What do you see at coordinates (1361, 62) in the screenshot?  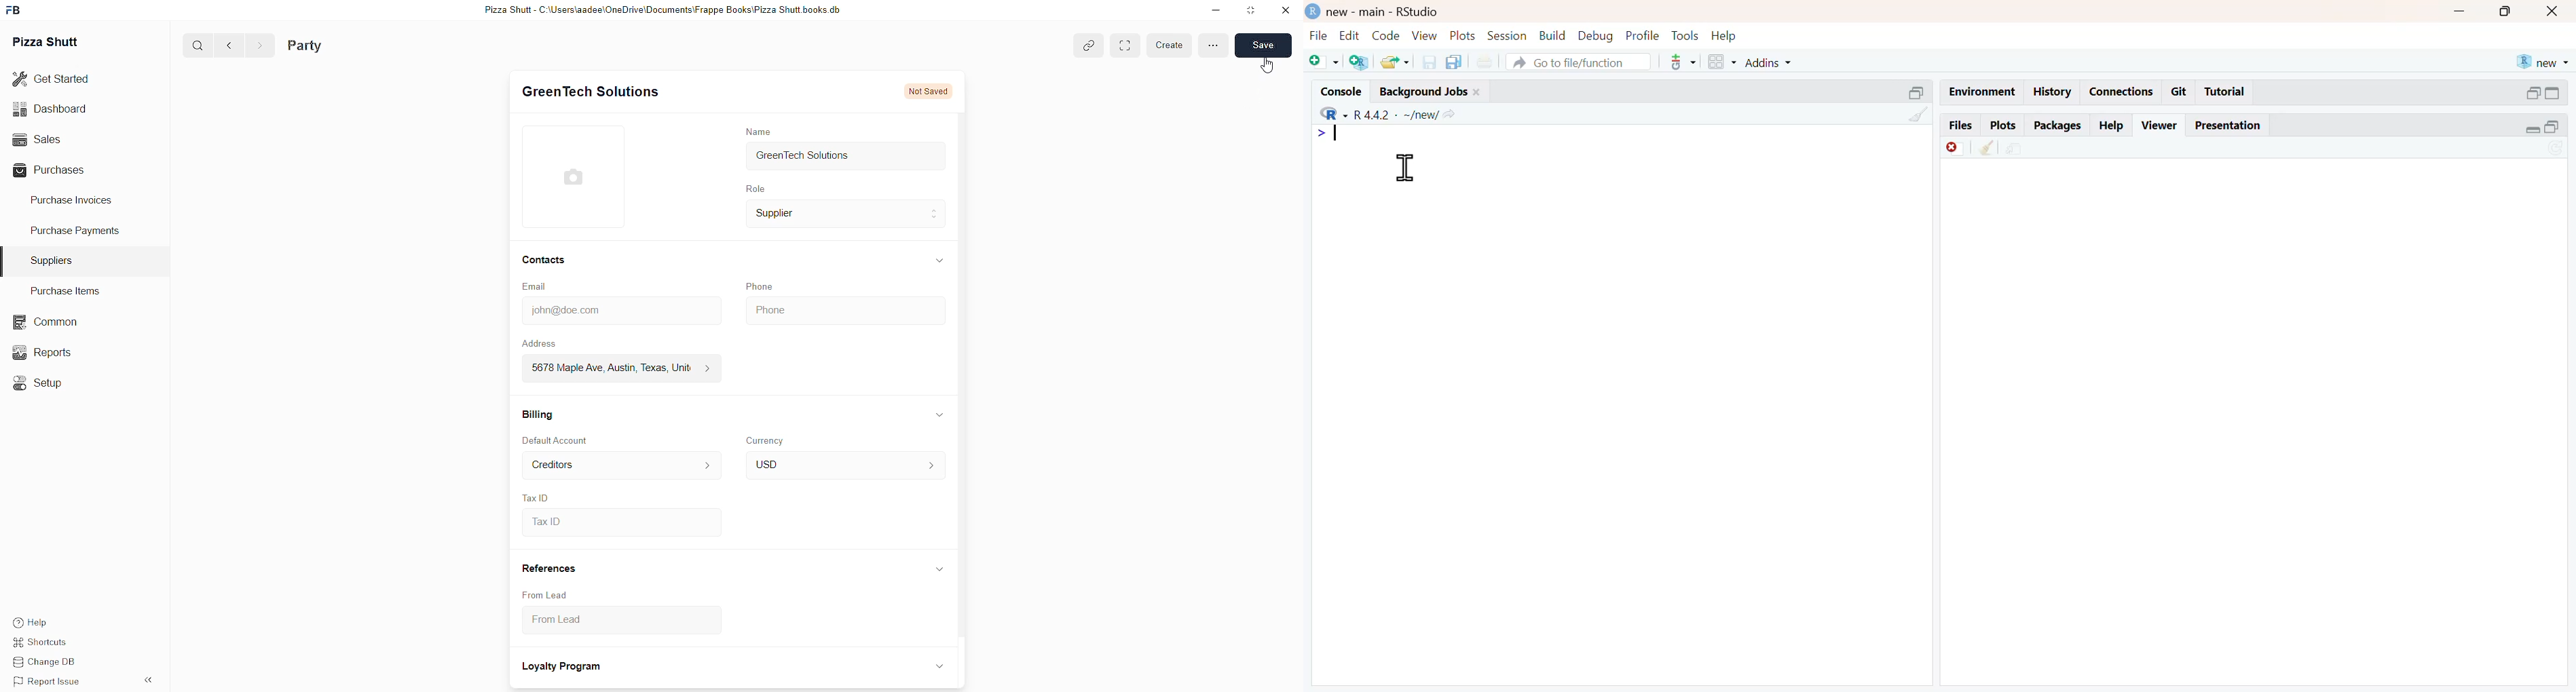 I see `add R file` at bounding box center [1361, 62].